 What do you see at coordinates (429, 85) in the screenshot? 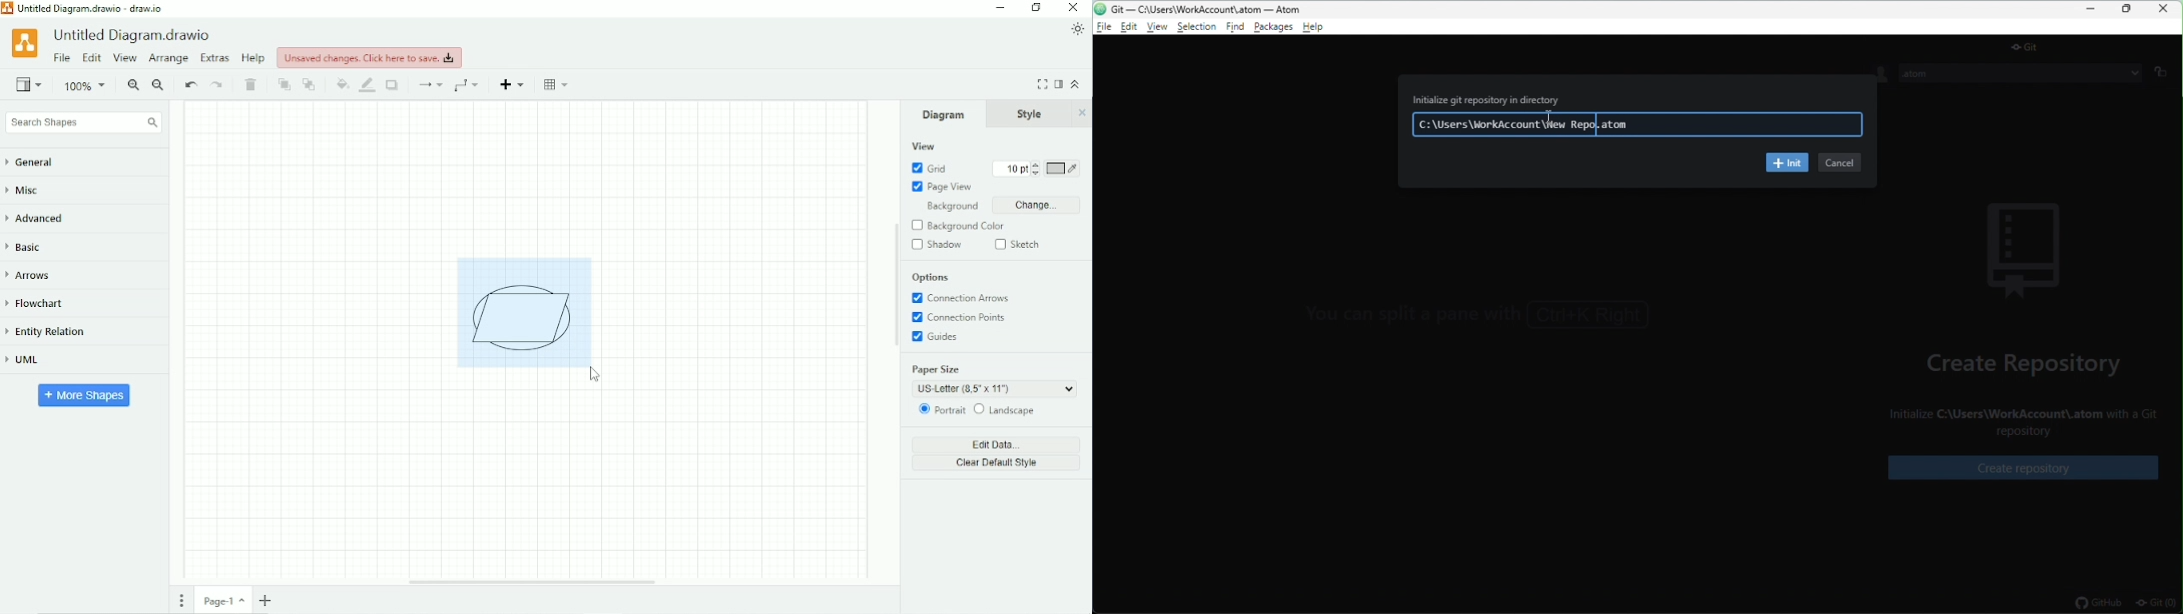
I see `Connection` at bounding box center [429, 85].